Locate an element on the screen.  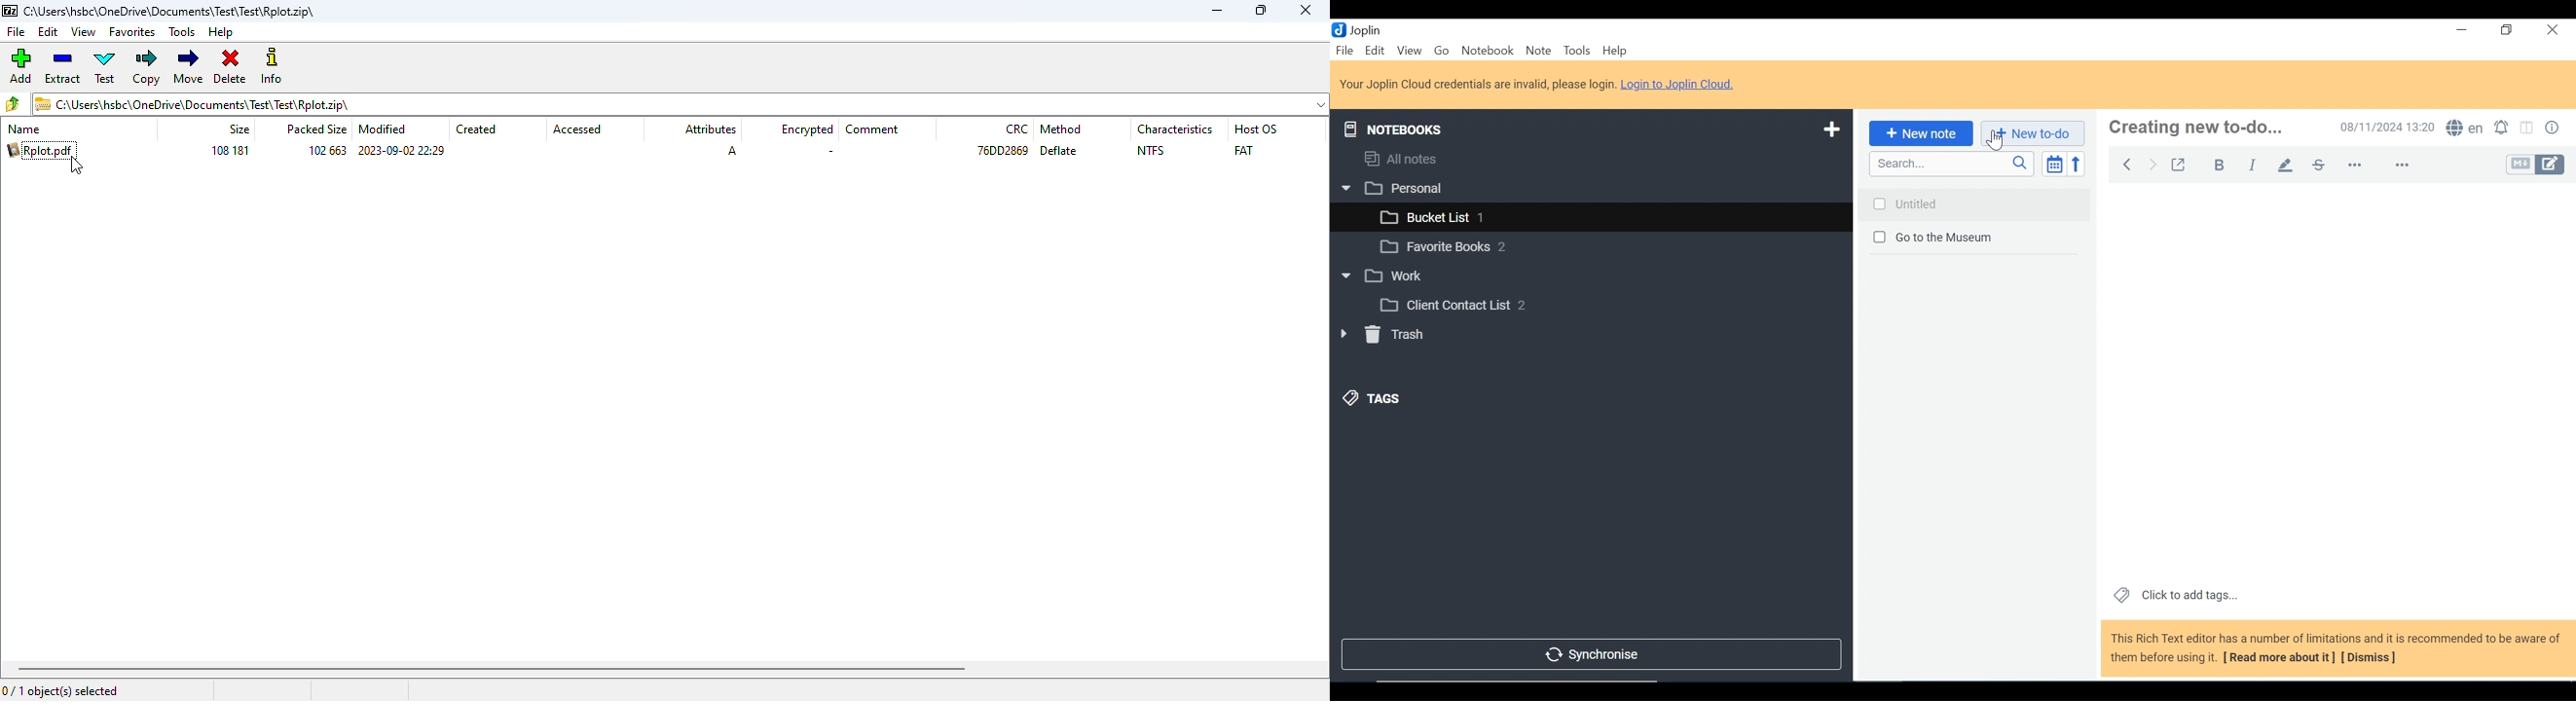
Notebook is located at coordinates (1589, 187).